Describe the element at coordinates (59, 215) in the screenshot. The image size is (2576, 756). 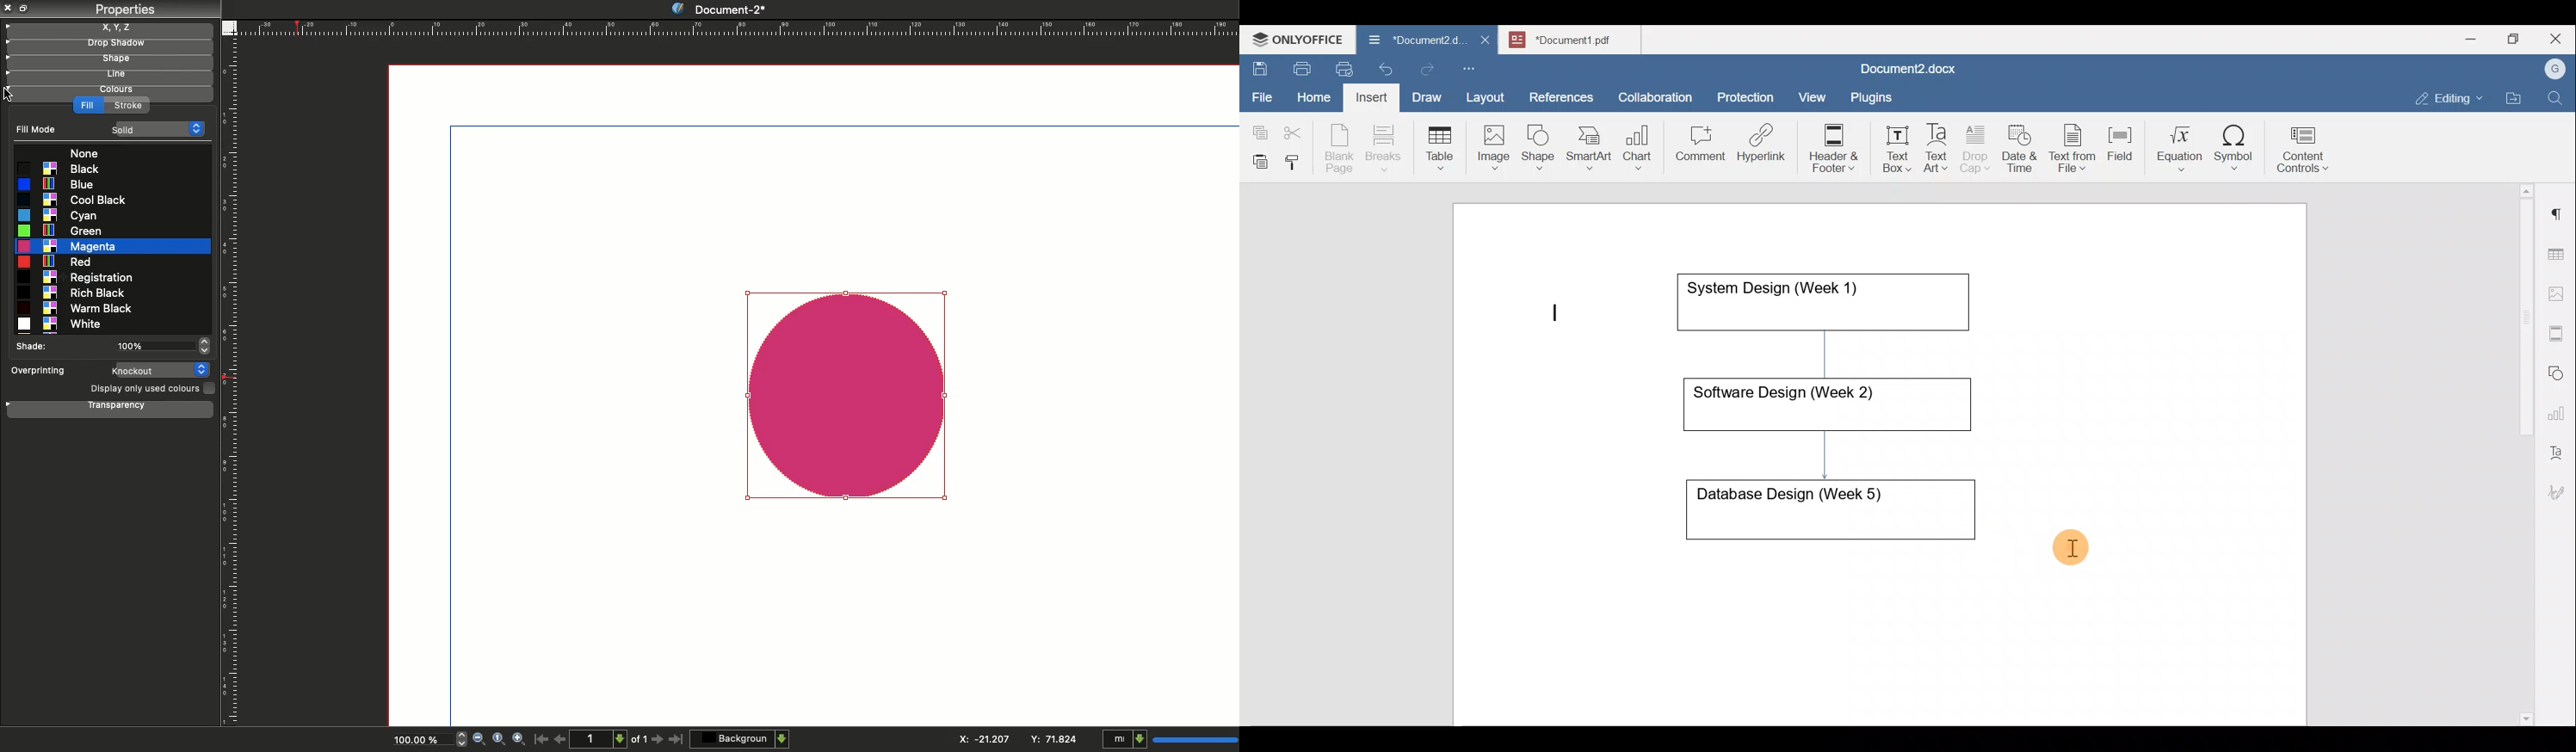
I see `Cyan` at that location.